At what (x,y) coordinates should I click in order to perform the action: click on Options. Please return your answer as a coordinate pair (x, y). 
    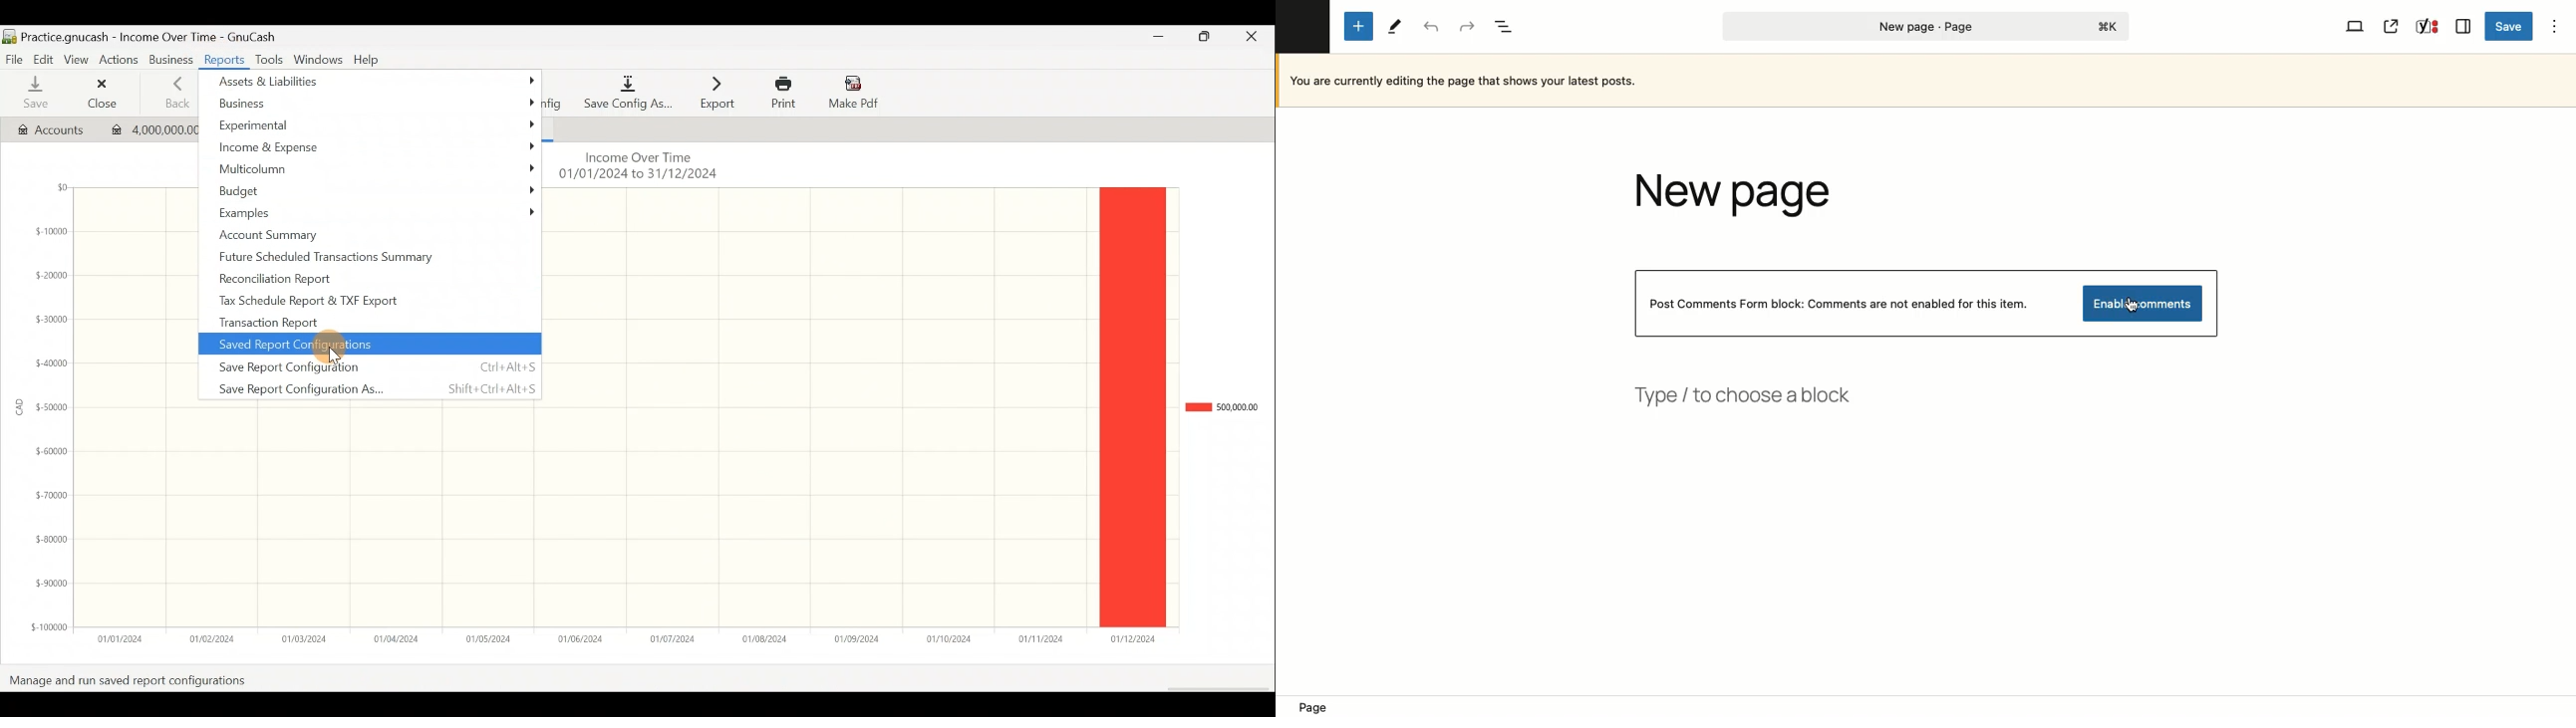
    Looking at the image, I should click on (2556, 26).